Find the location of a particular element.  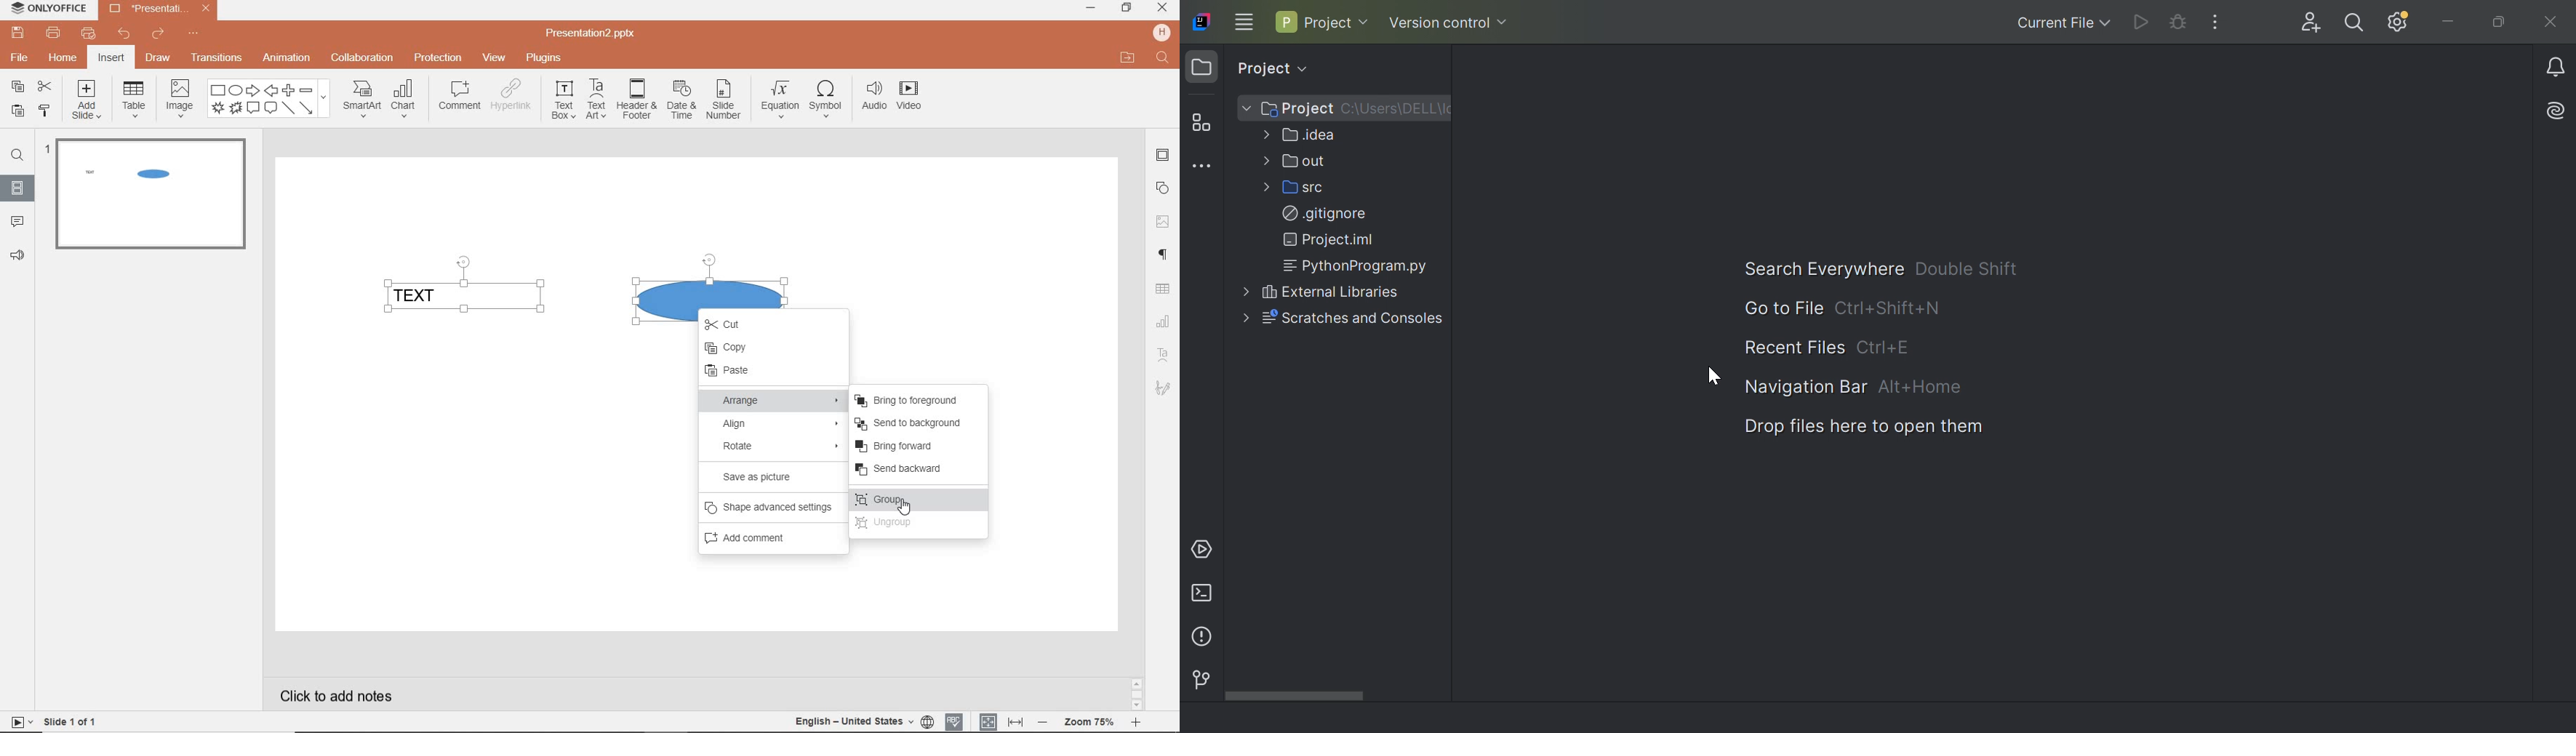

chart is located at coordinates (407, 98).